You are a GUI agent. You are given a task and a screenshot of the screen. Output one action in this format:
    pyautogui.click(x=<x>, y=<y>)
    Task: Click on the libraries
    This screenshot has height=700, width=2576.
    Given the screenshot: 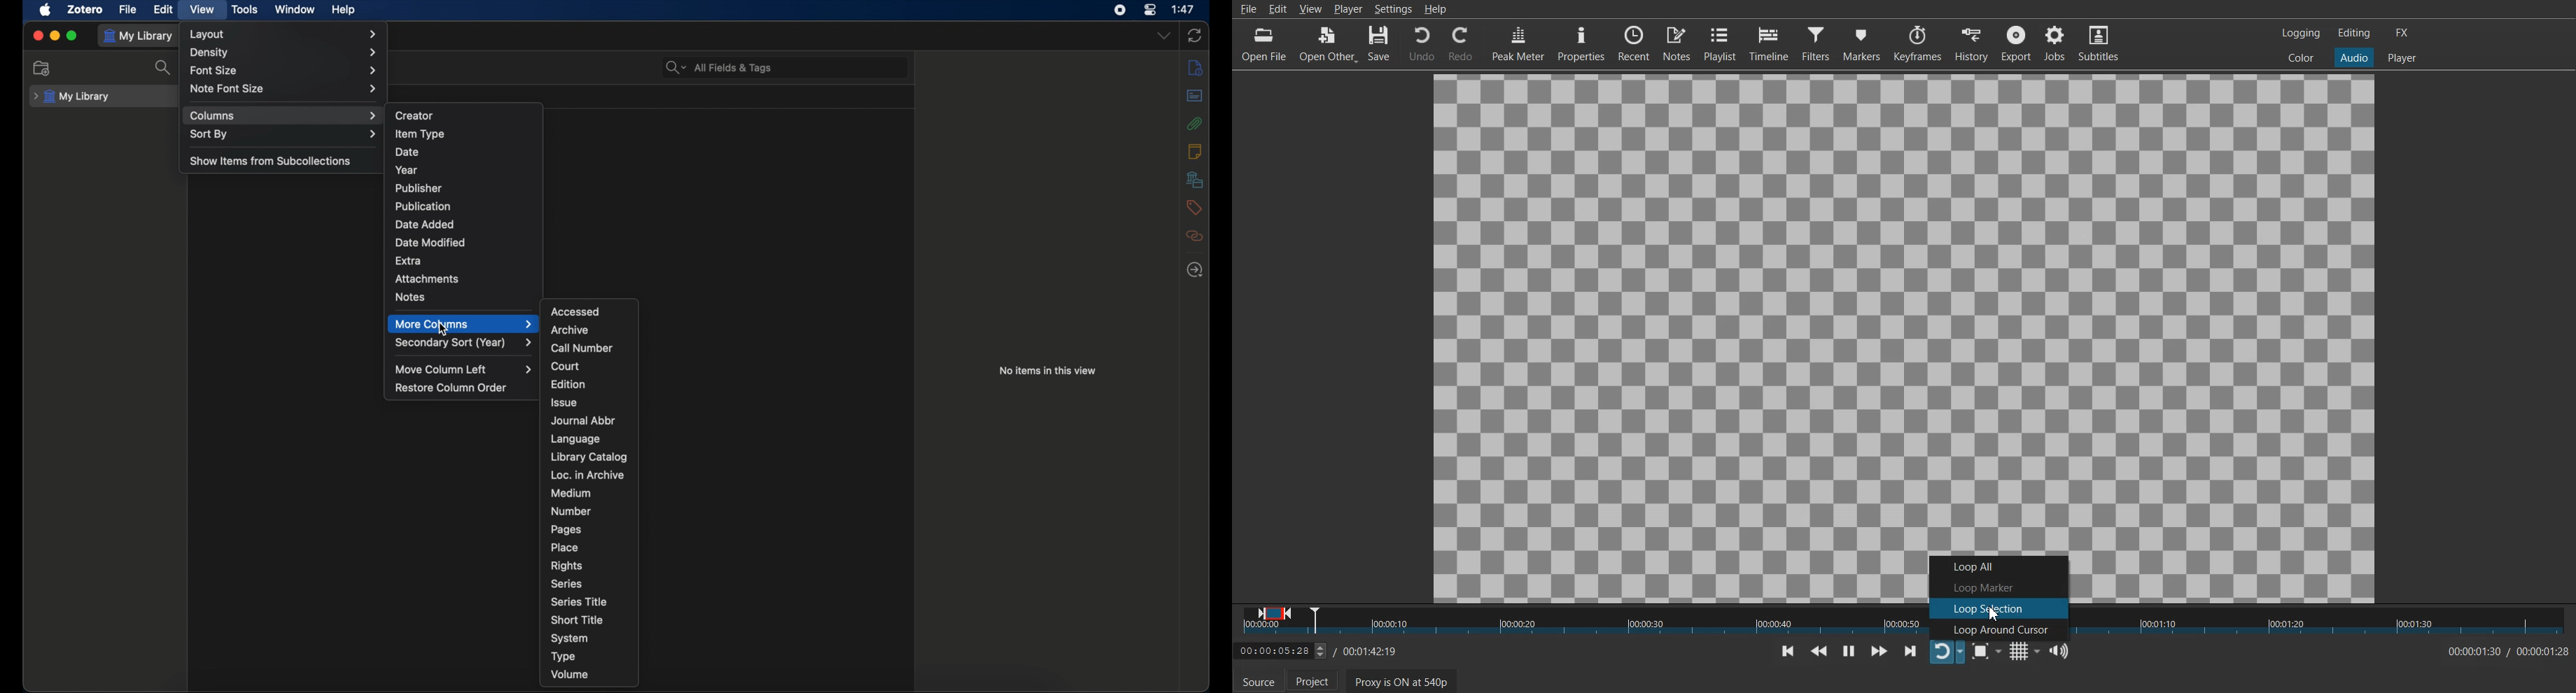 What is the action you would take?
    pyautogui.click(x=1195, y=179)
    